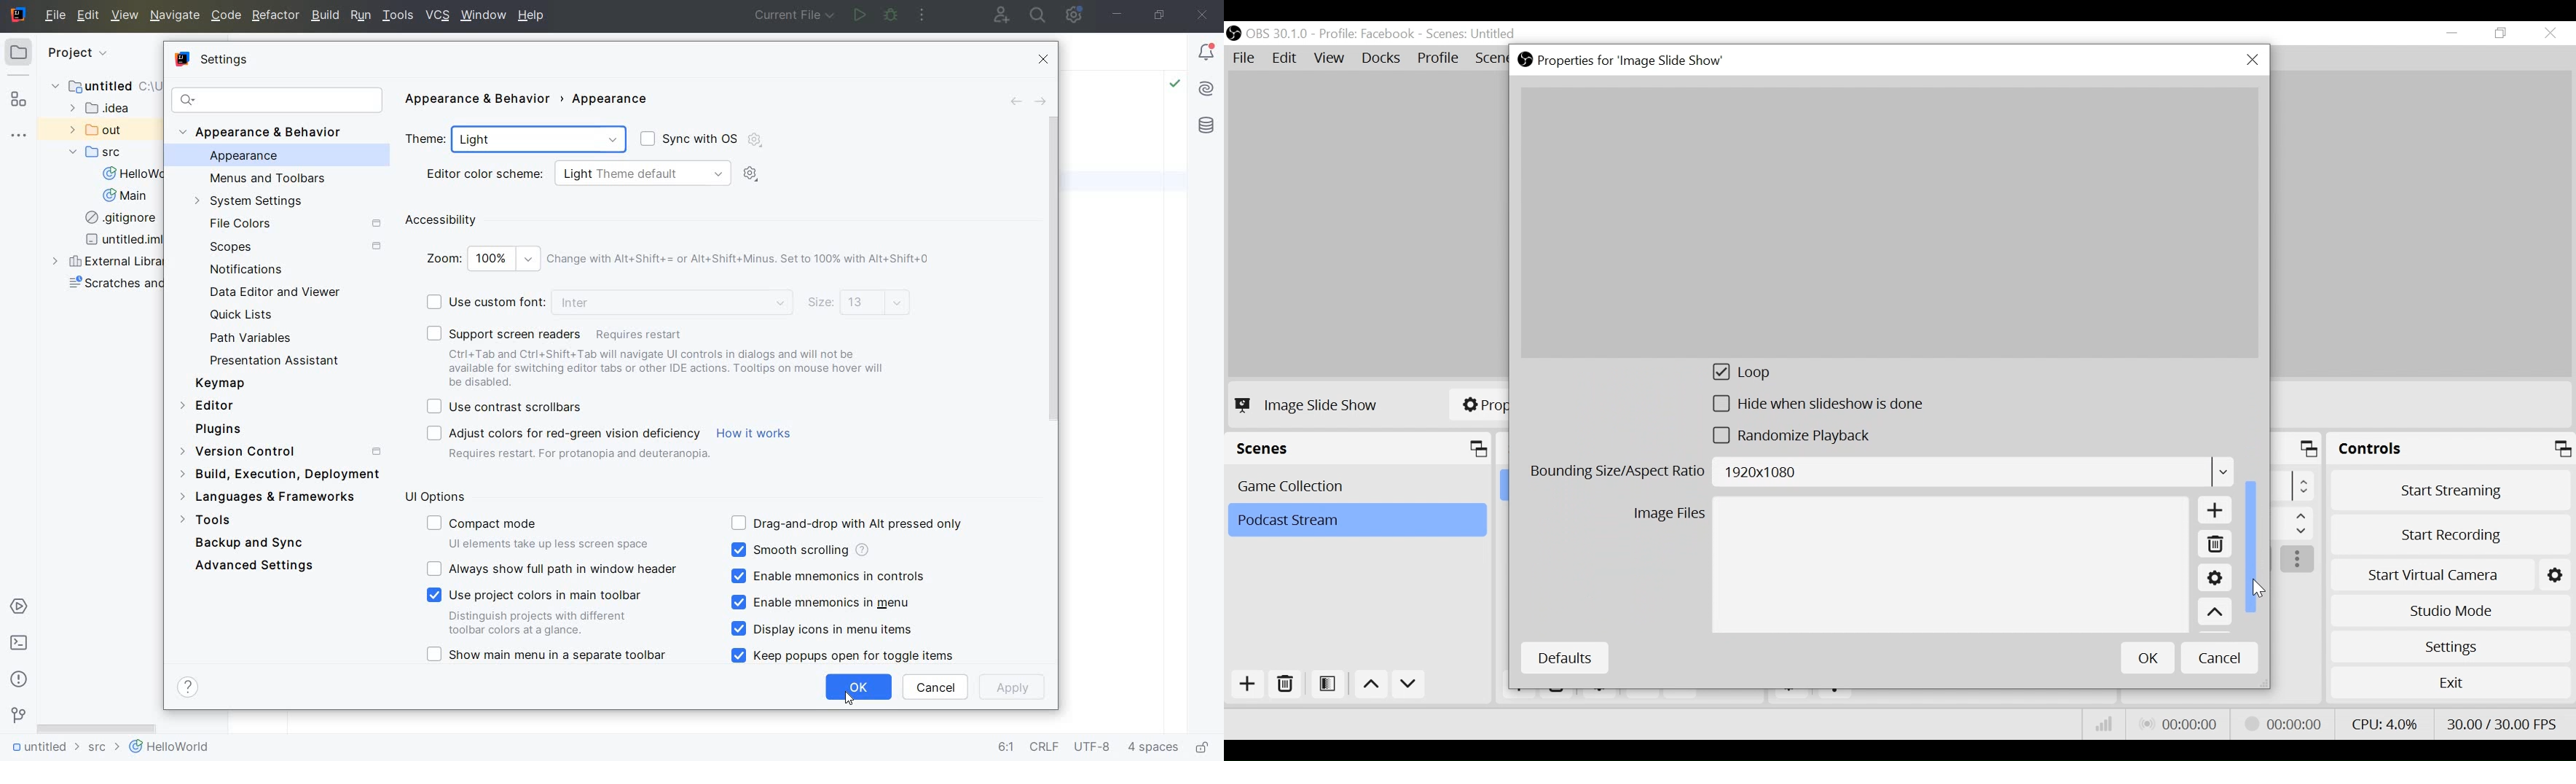 This screenshot has width=2576, height=784. What do you see at coordinates (2502, 34) in the screenshot?
I see `Restore` at bounding box center [2502, 34].